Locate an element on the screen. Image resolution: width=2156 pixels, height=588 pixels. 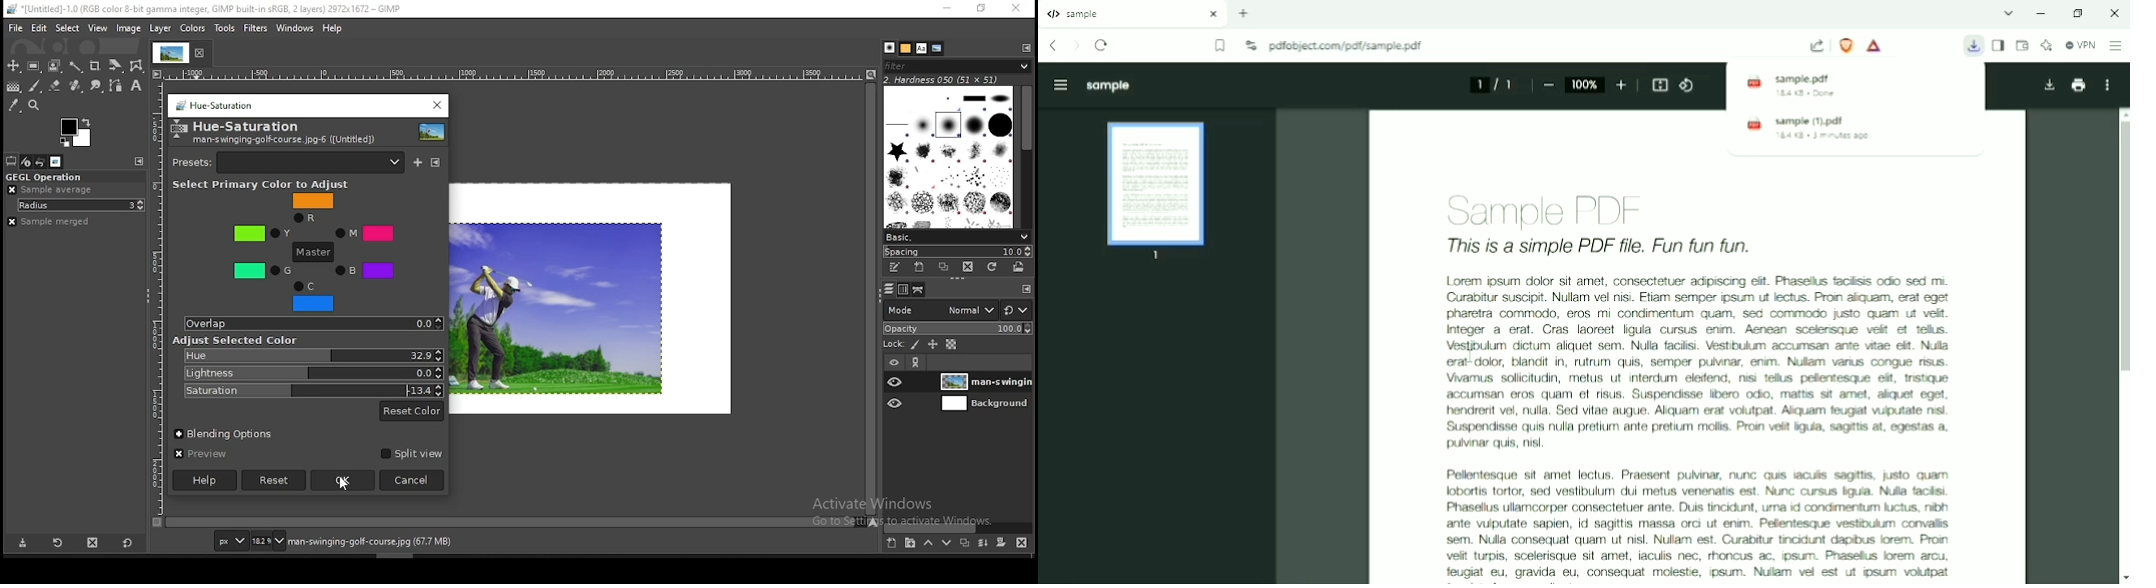
hardness 050 (51x51) is located at coordinates (959, 80).